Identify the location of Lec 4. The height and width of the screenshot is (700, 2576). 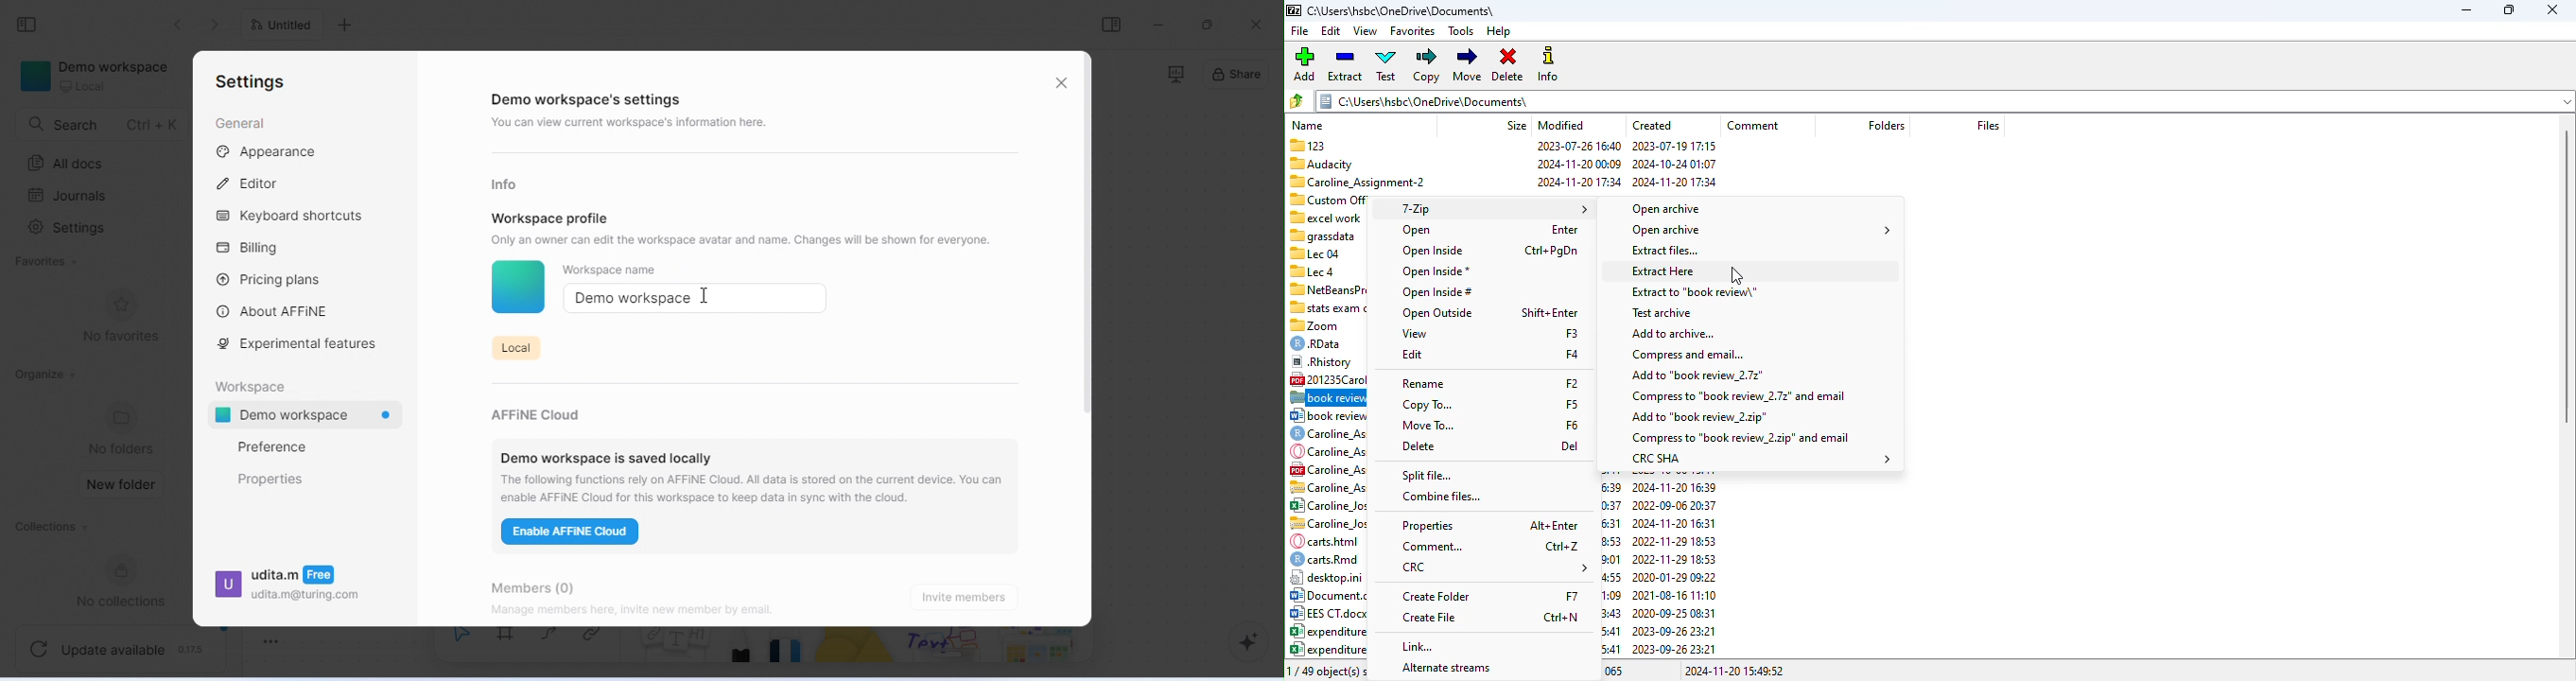
(1314, 271).